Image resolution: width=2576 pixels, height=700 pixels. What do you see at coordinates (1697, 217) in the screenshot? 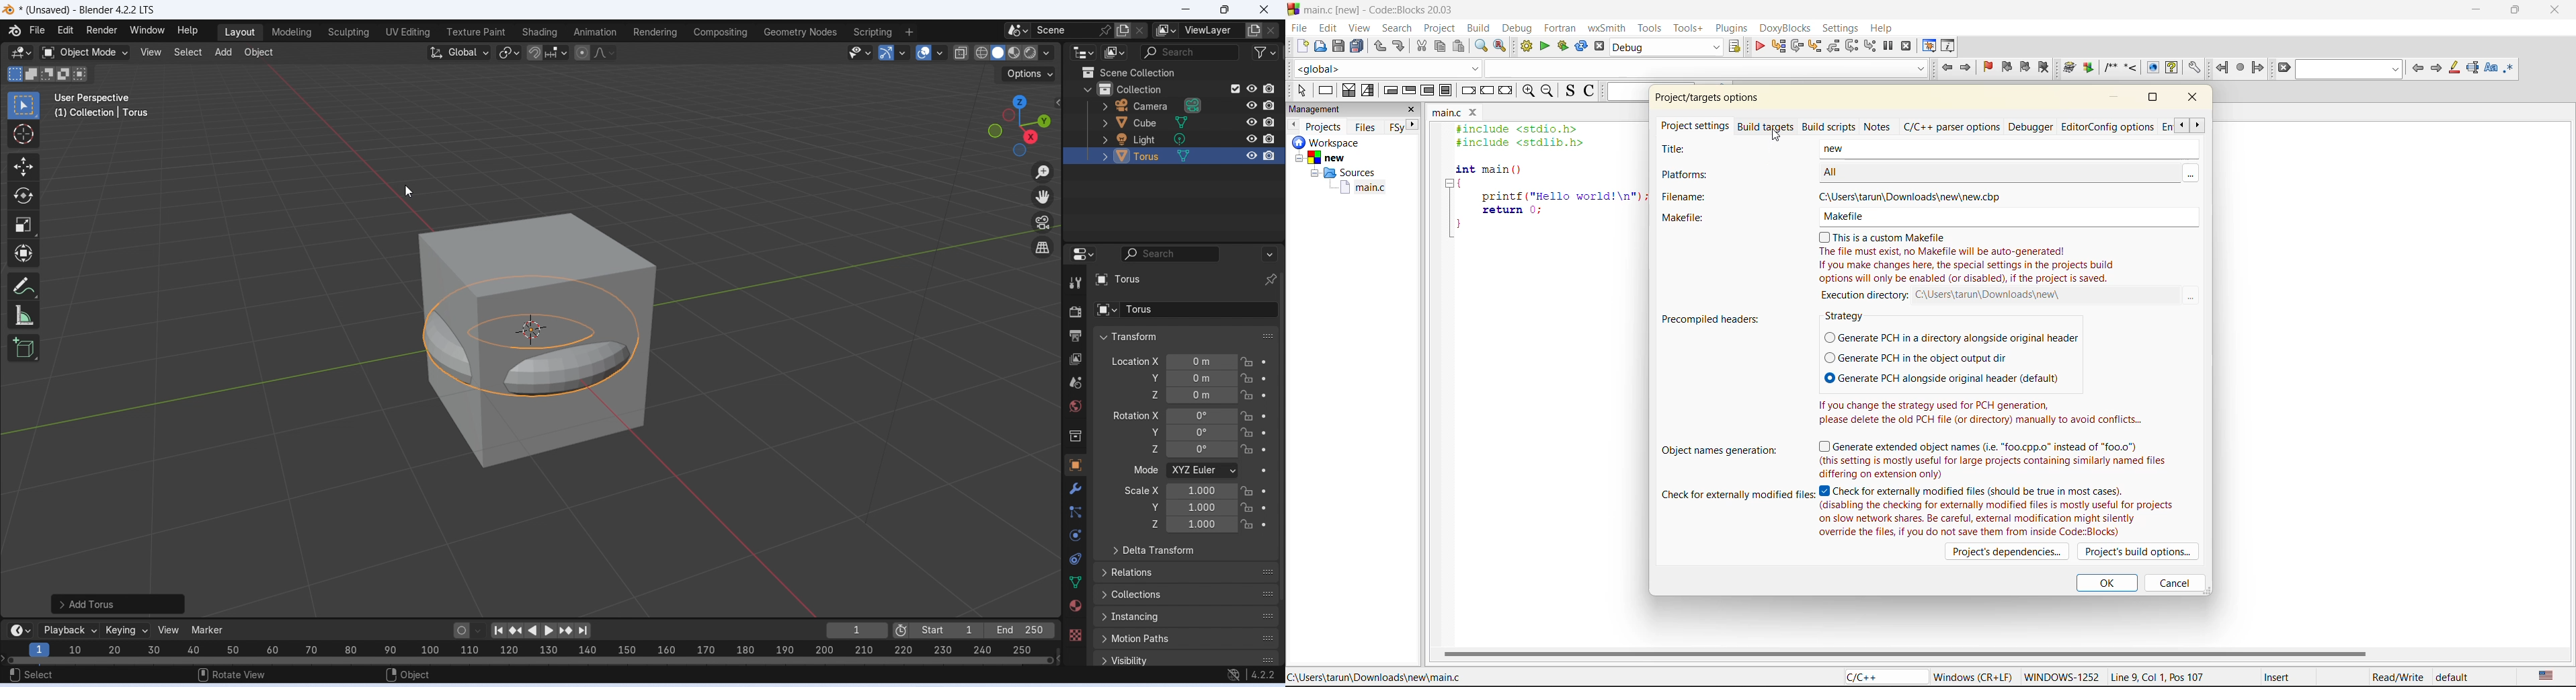
I see `makefile` at bounding box center [1697, 217].